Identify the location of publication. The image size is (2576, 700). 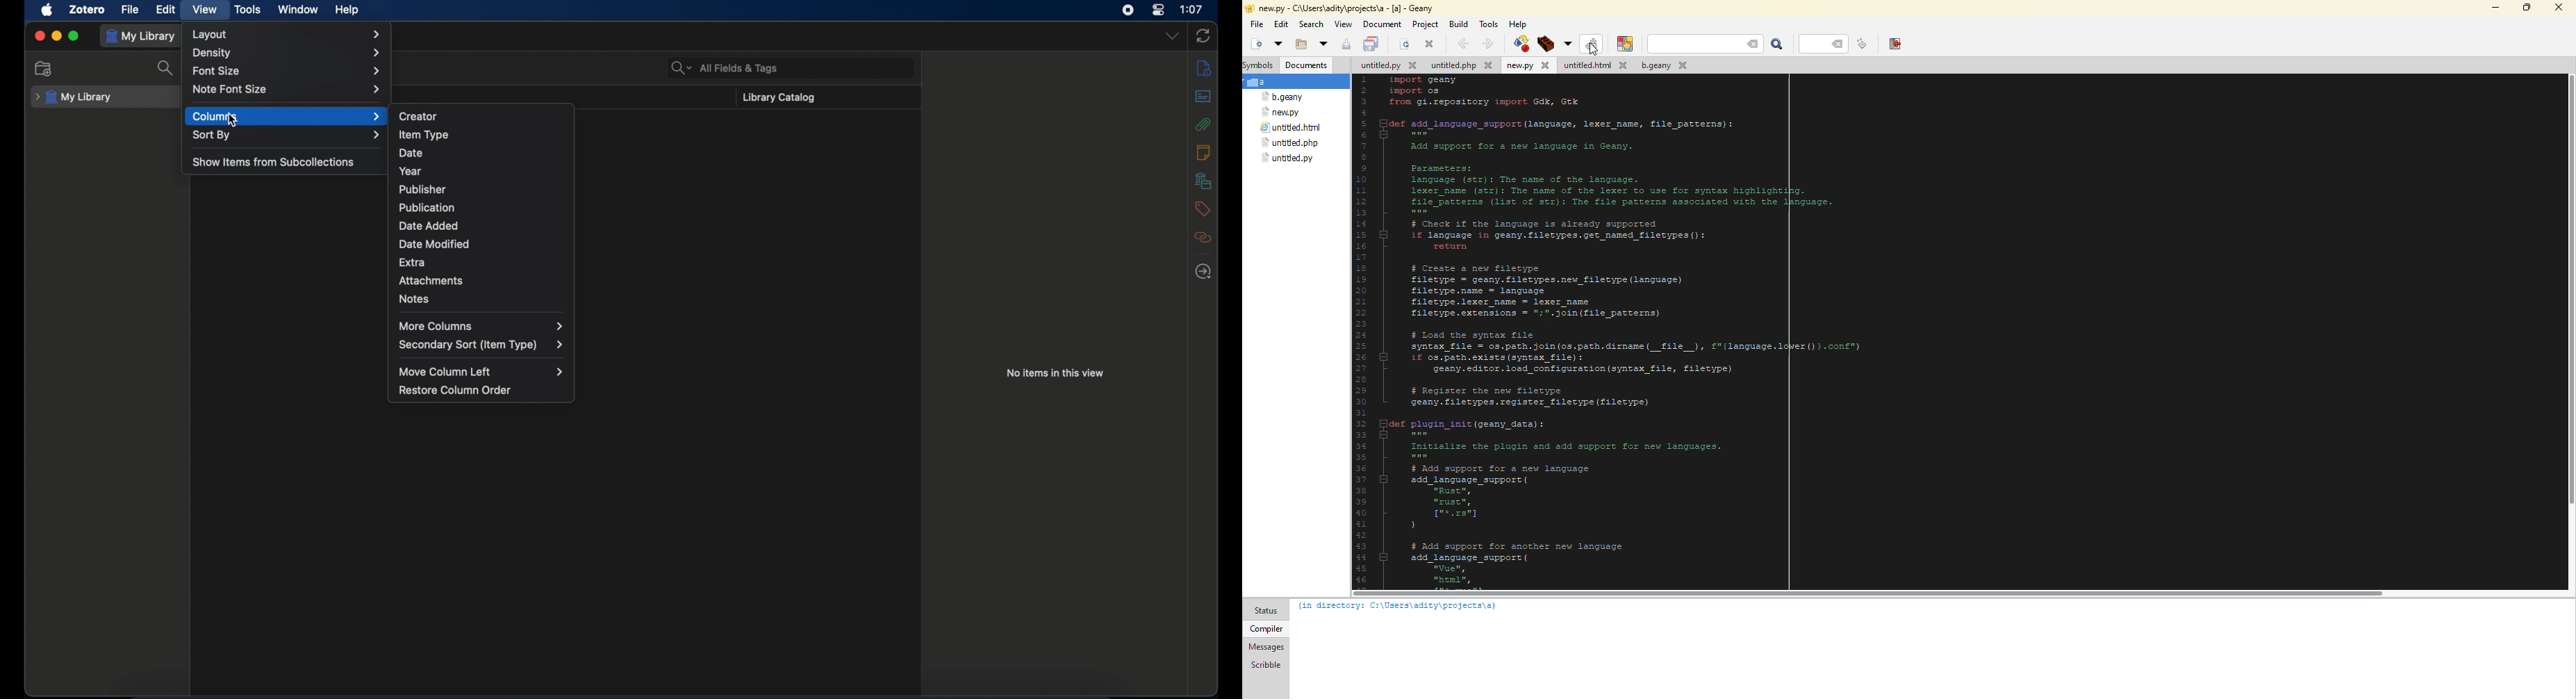
(426, 207).